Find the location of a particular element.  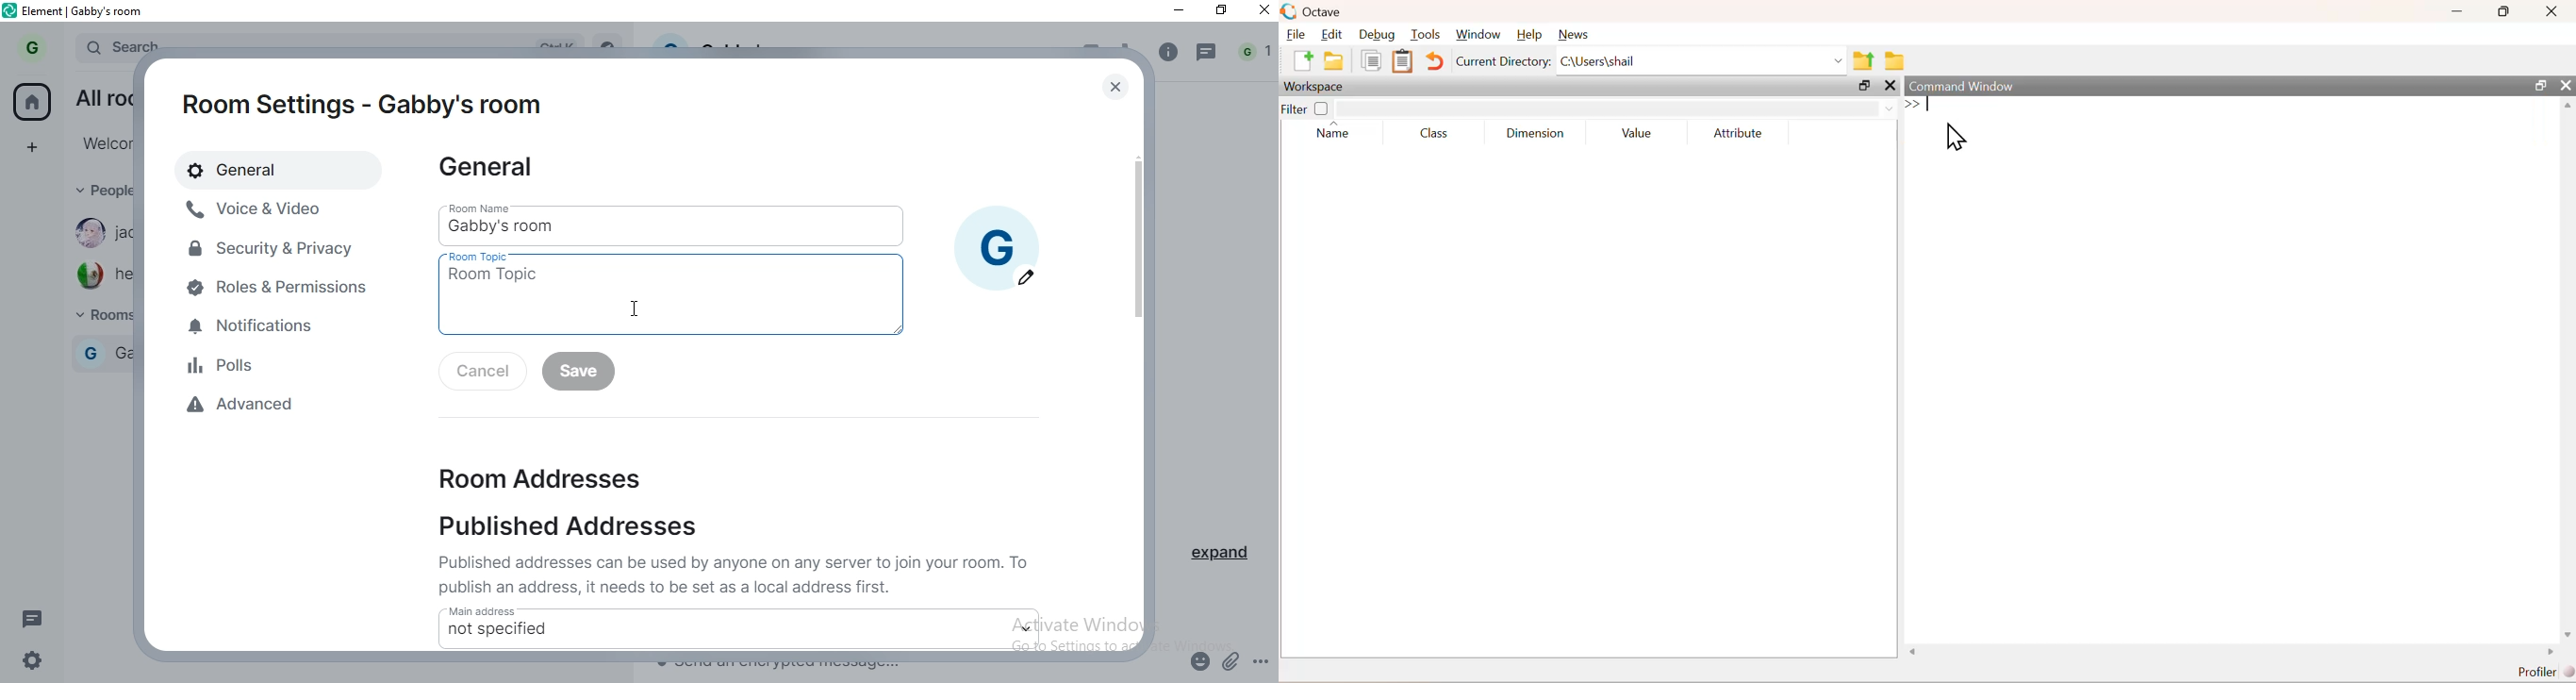

people is located at coordinates (100, 192).